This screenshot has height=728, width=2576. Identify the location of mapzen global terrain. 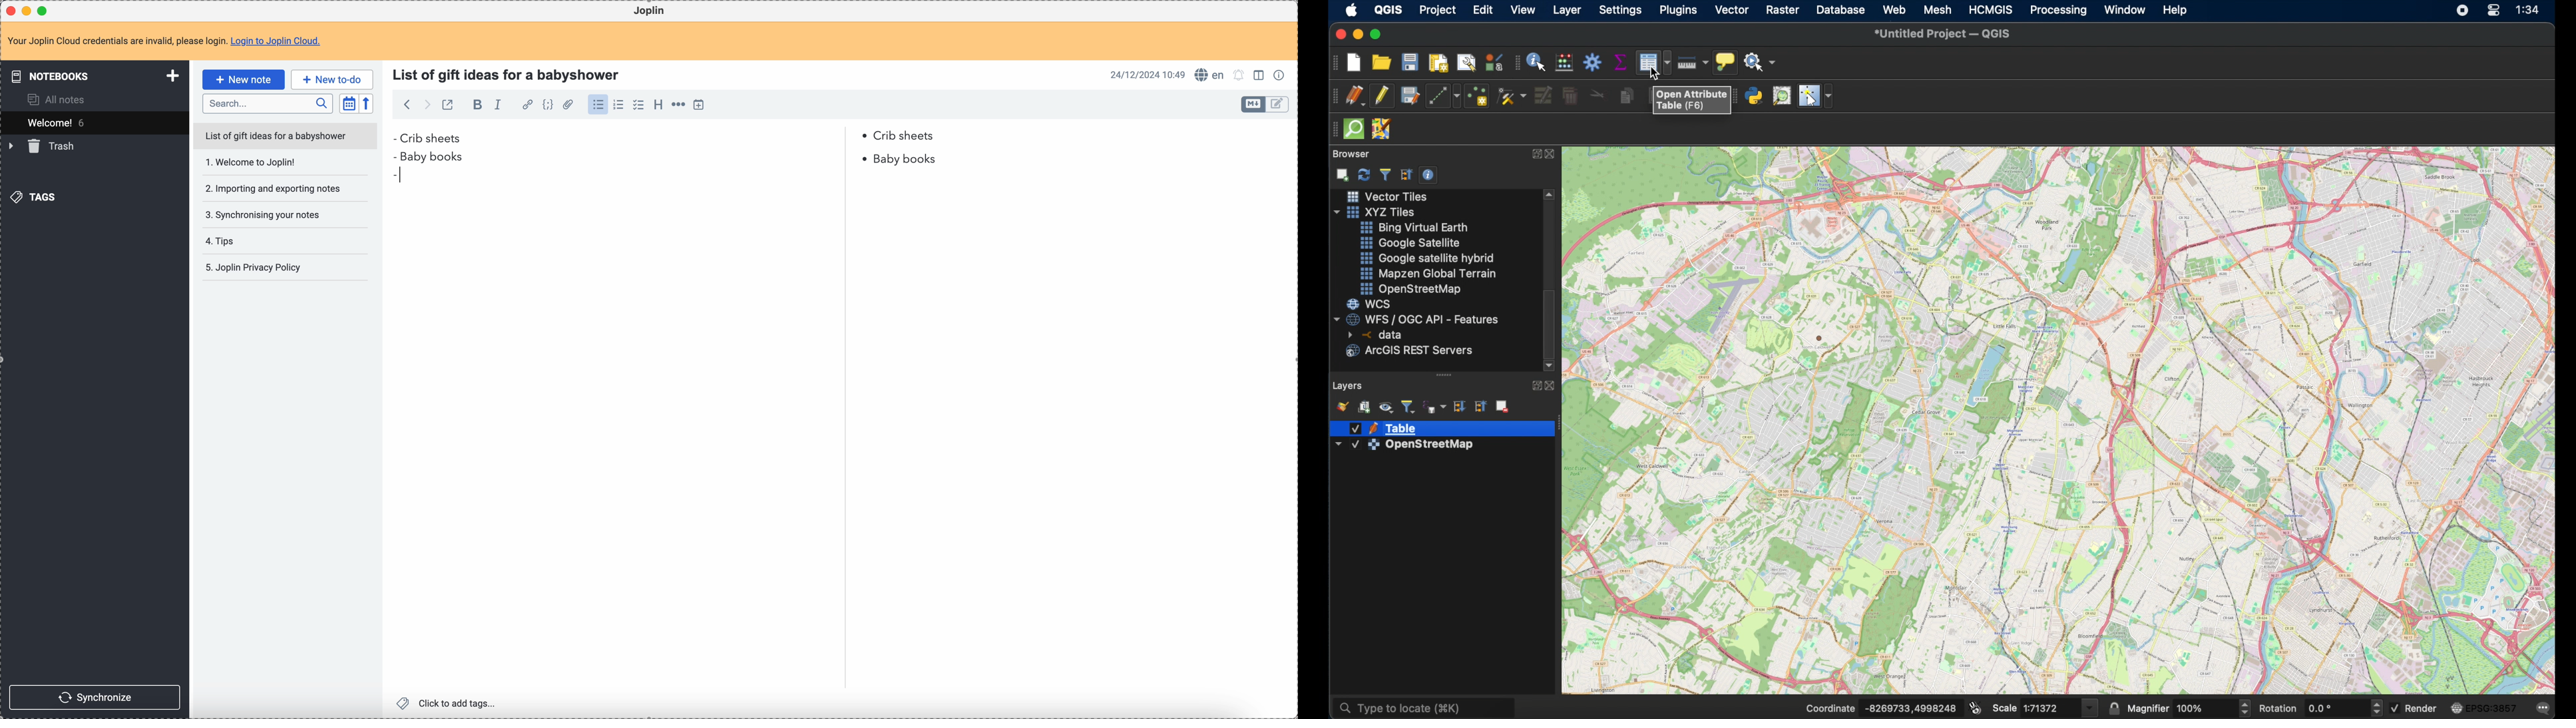
(1428, 274).